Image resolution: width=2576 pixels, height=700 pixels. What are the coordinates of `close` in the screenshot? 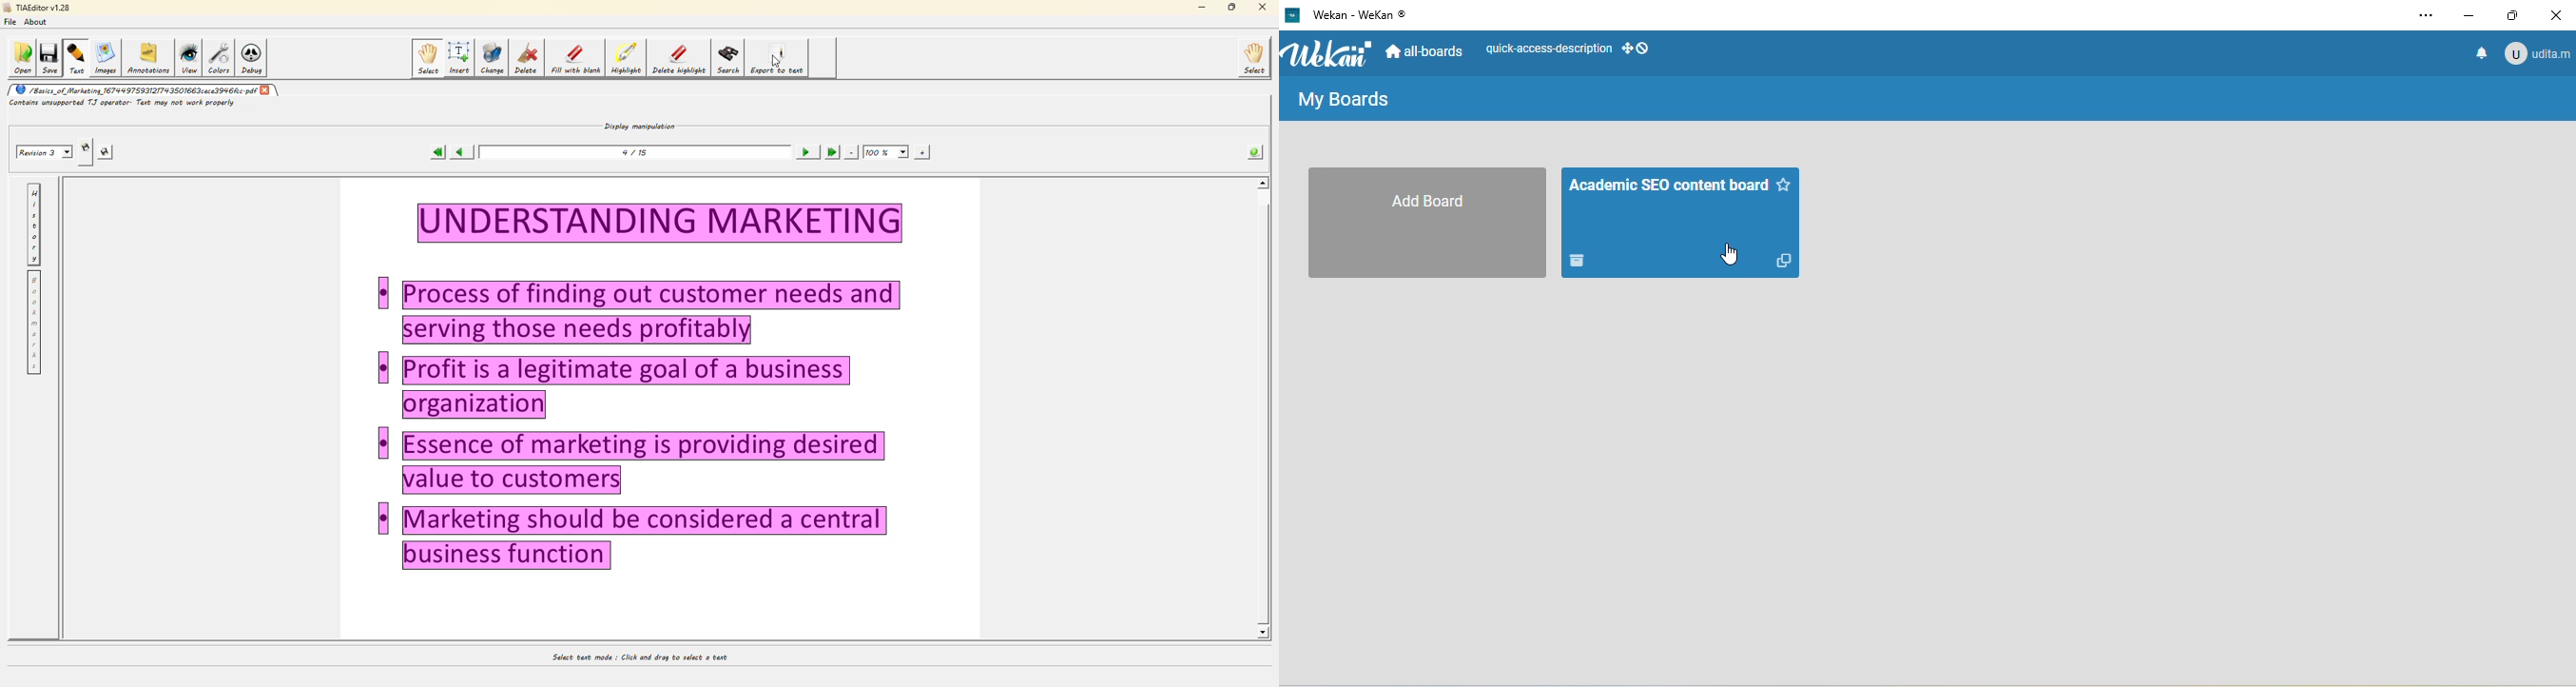 It's located at (2559, 14).